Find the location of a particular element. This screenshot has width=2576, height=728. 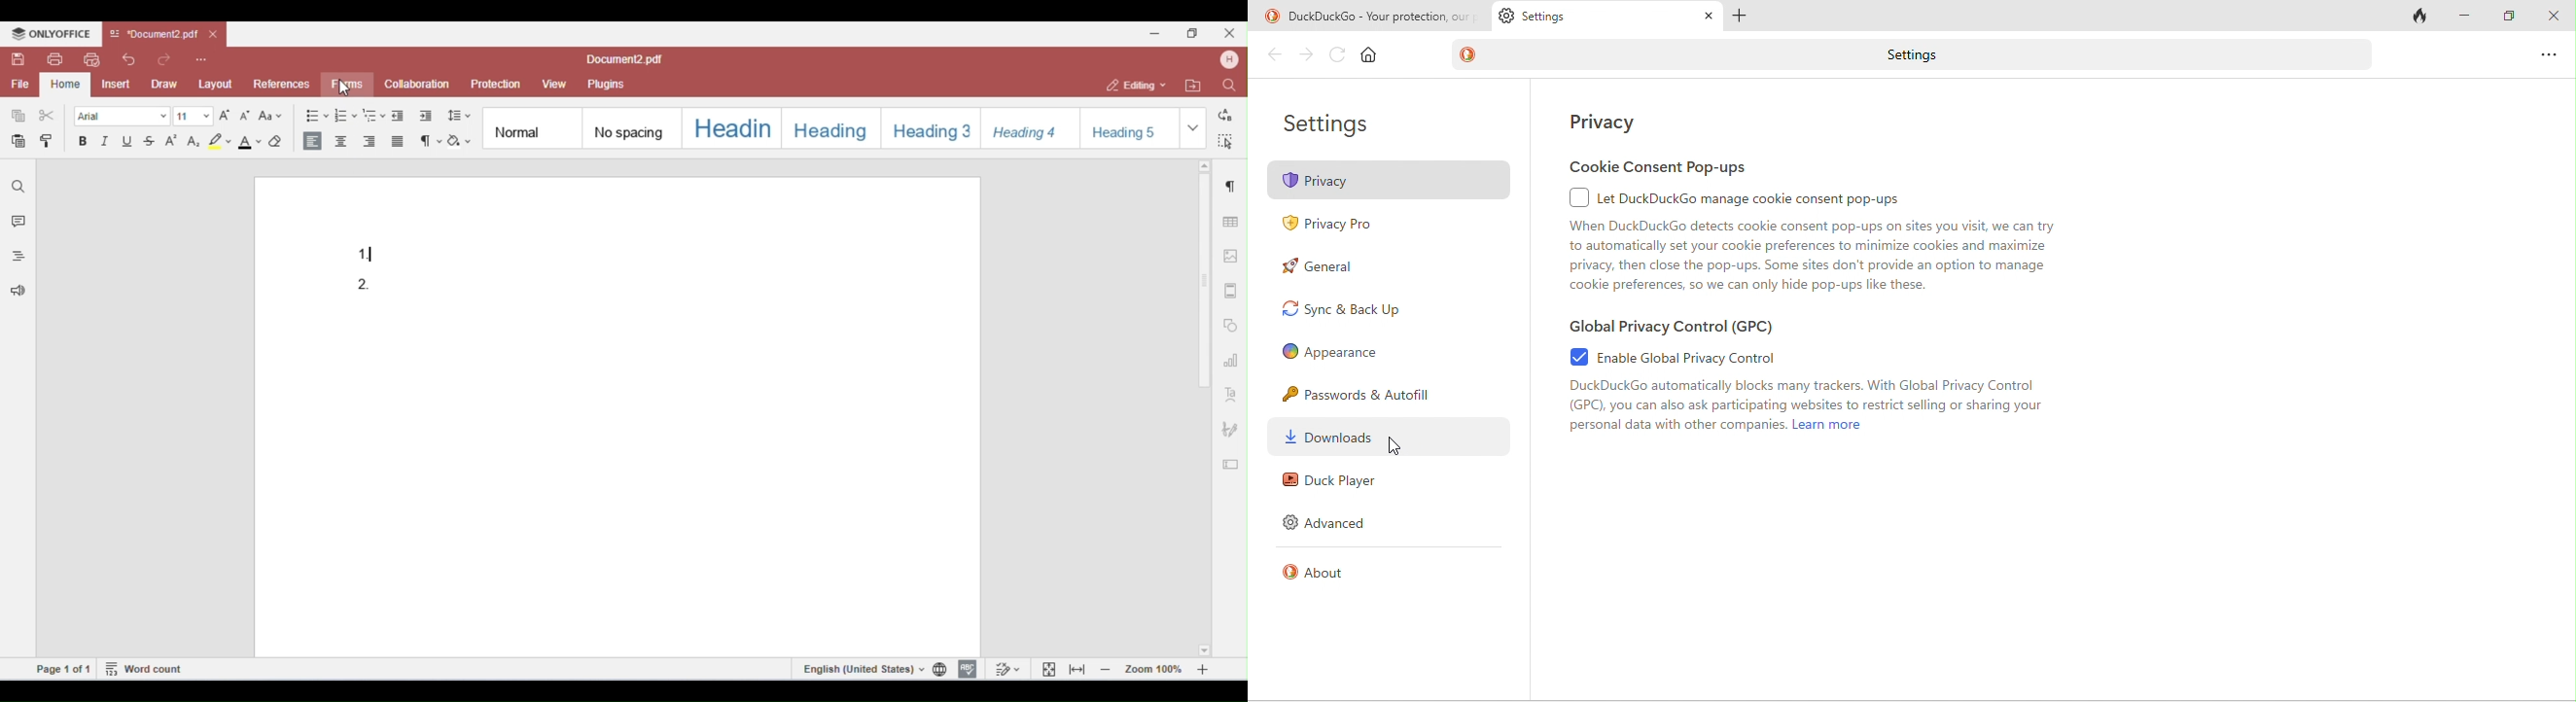

duck player is located at coordinates (1331, 482).